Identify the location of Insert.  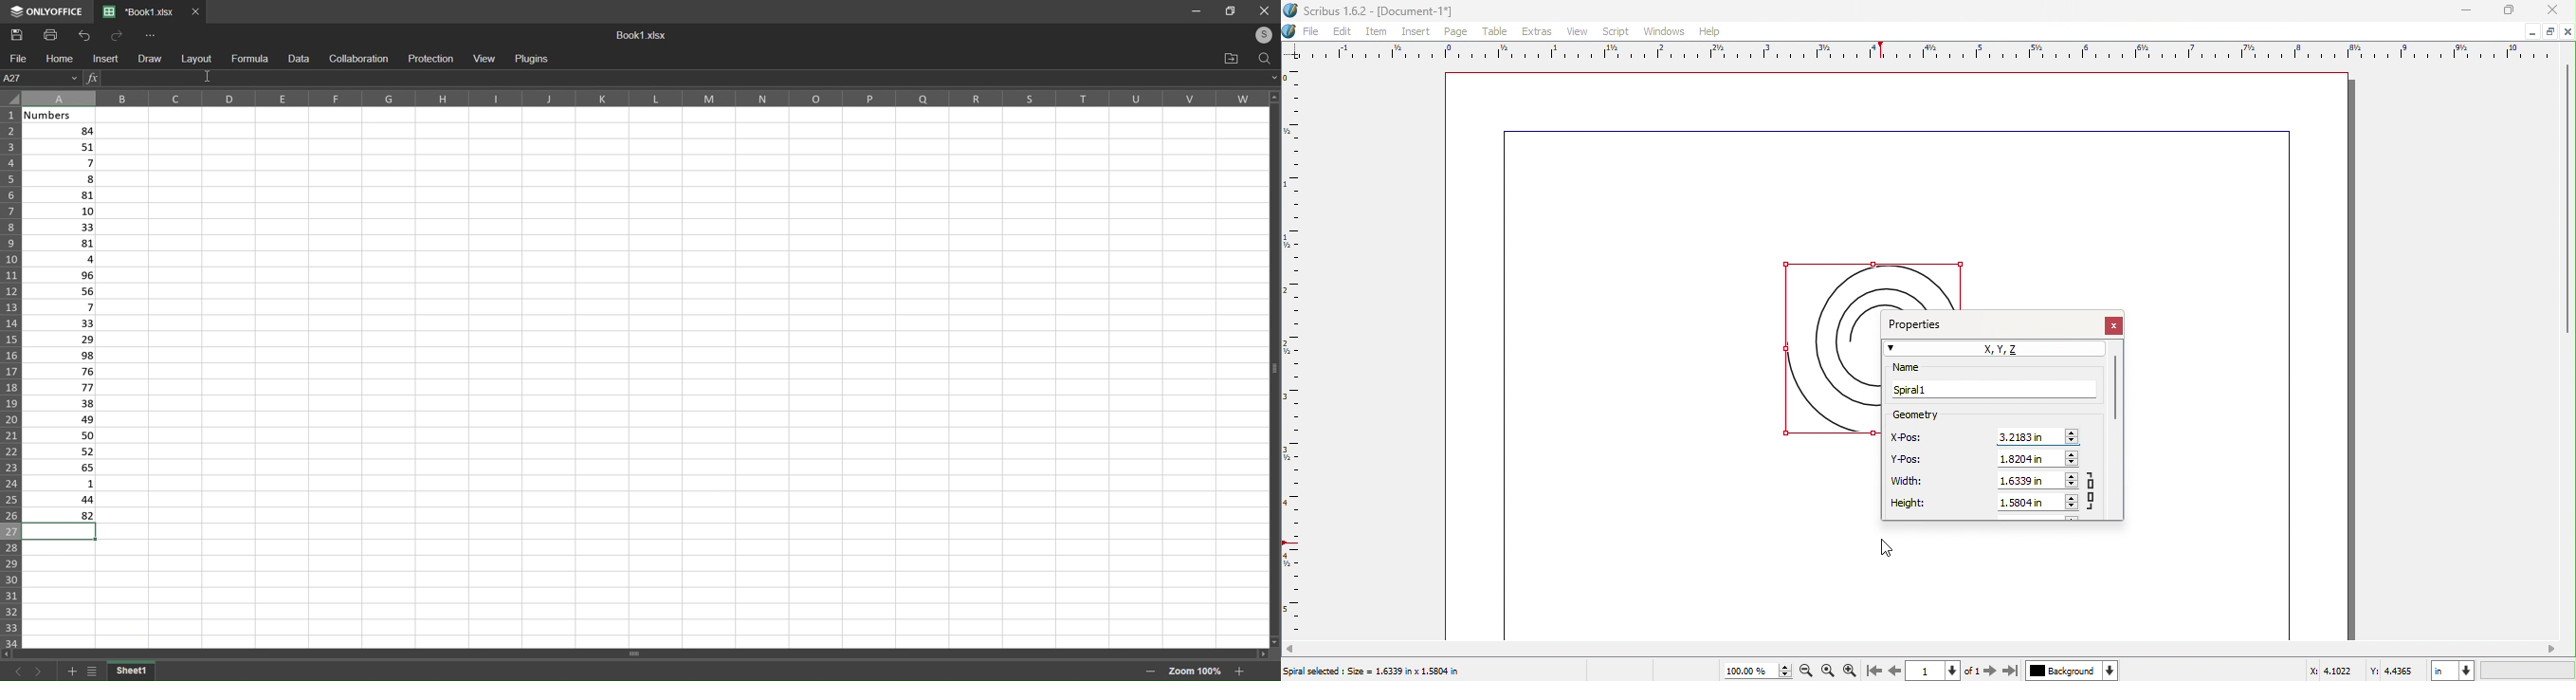
(1419, 32).